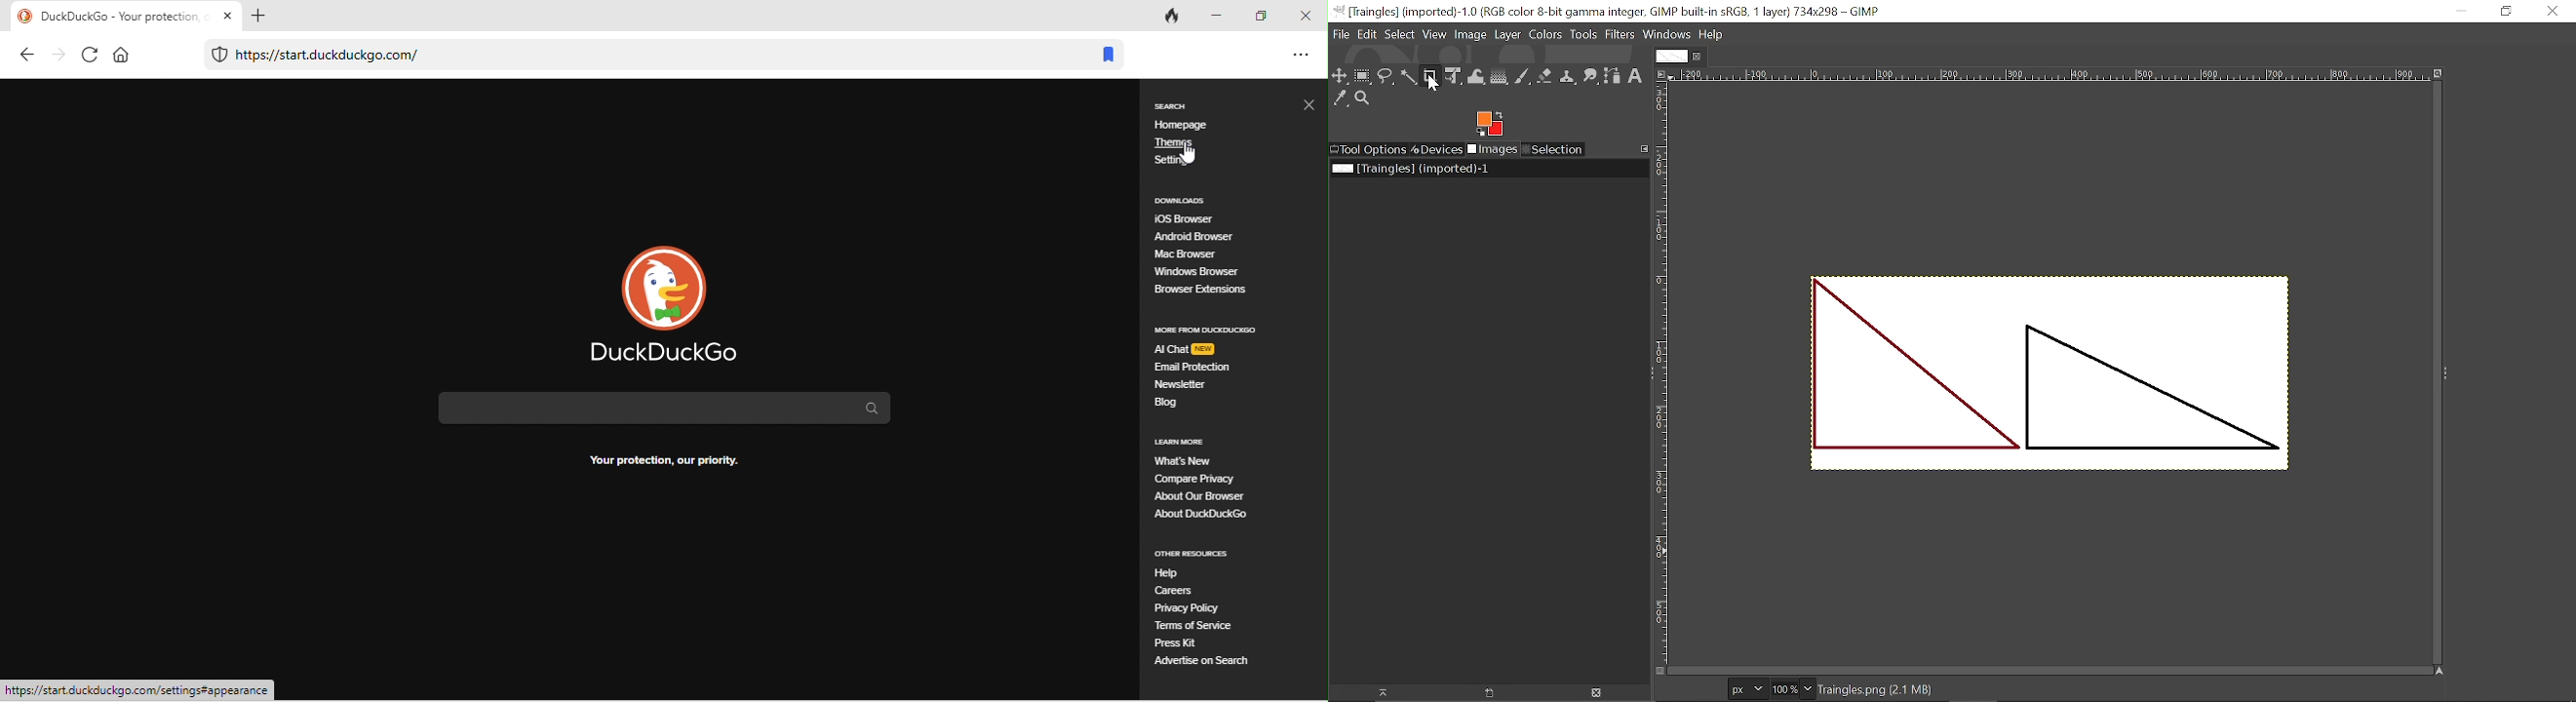 The width and height of the screenshot is (2576, 728). Describe the element at coordinates (1222, 16) in the screenshot. I see `minimize` at that location.